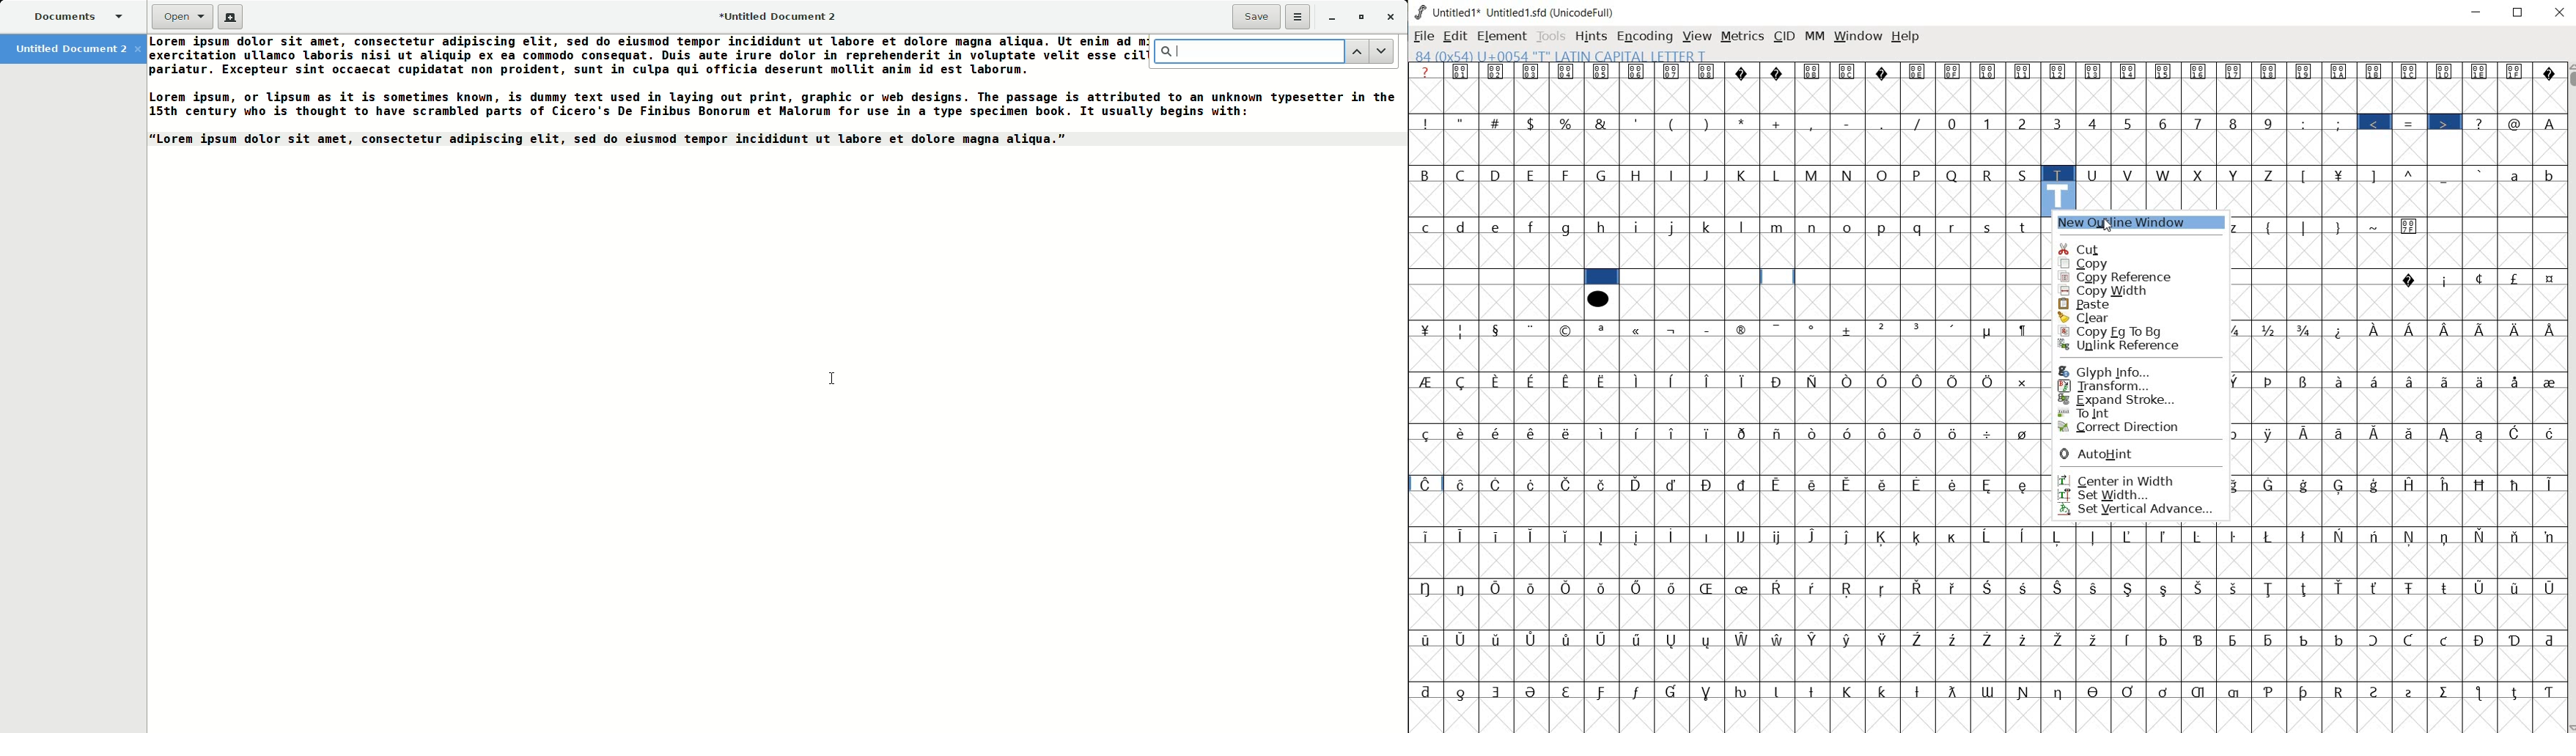 This screenshot has height=756, width=2576. What do you see at coordinates (2378, 174) in the screenshot?
I see `]` at bounding box center [2378, 174].